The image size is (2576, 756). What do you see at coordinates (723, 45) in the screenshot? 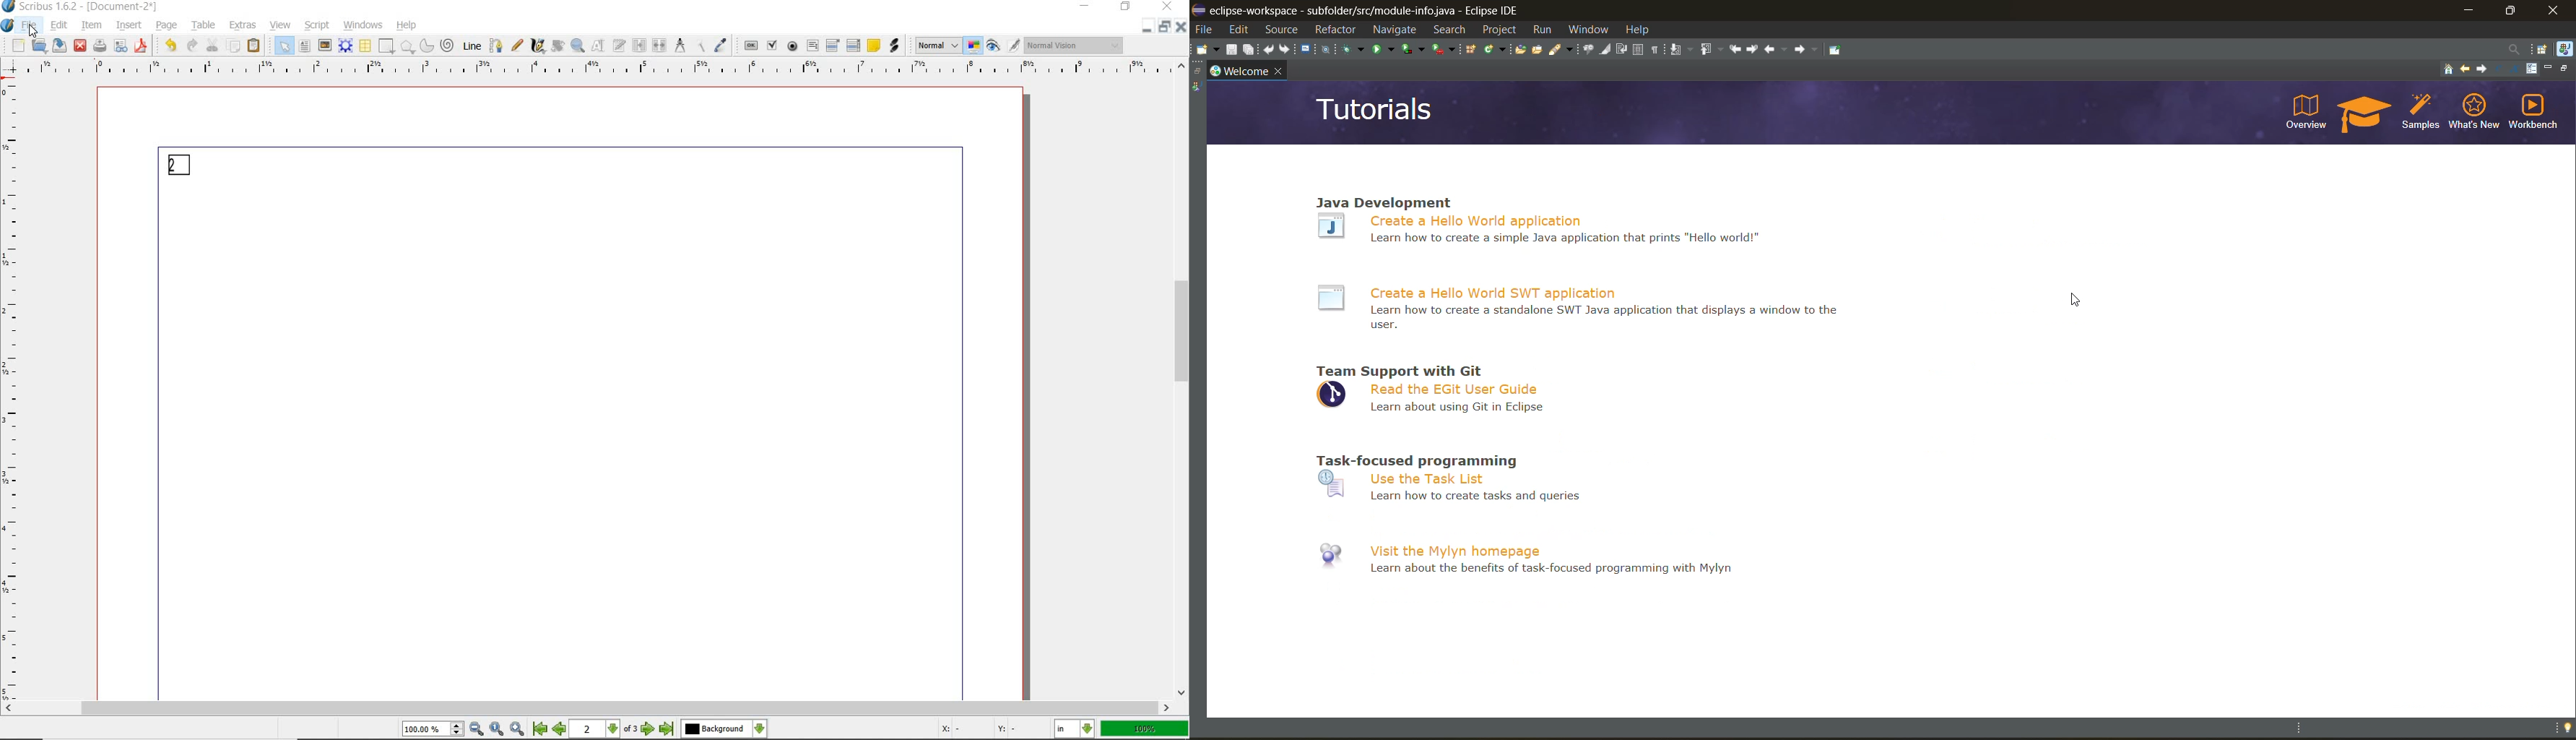
I see `eye dropper` at bounding box center [723, 45].